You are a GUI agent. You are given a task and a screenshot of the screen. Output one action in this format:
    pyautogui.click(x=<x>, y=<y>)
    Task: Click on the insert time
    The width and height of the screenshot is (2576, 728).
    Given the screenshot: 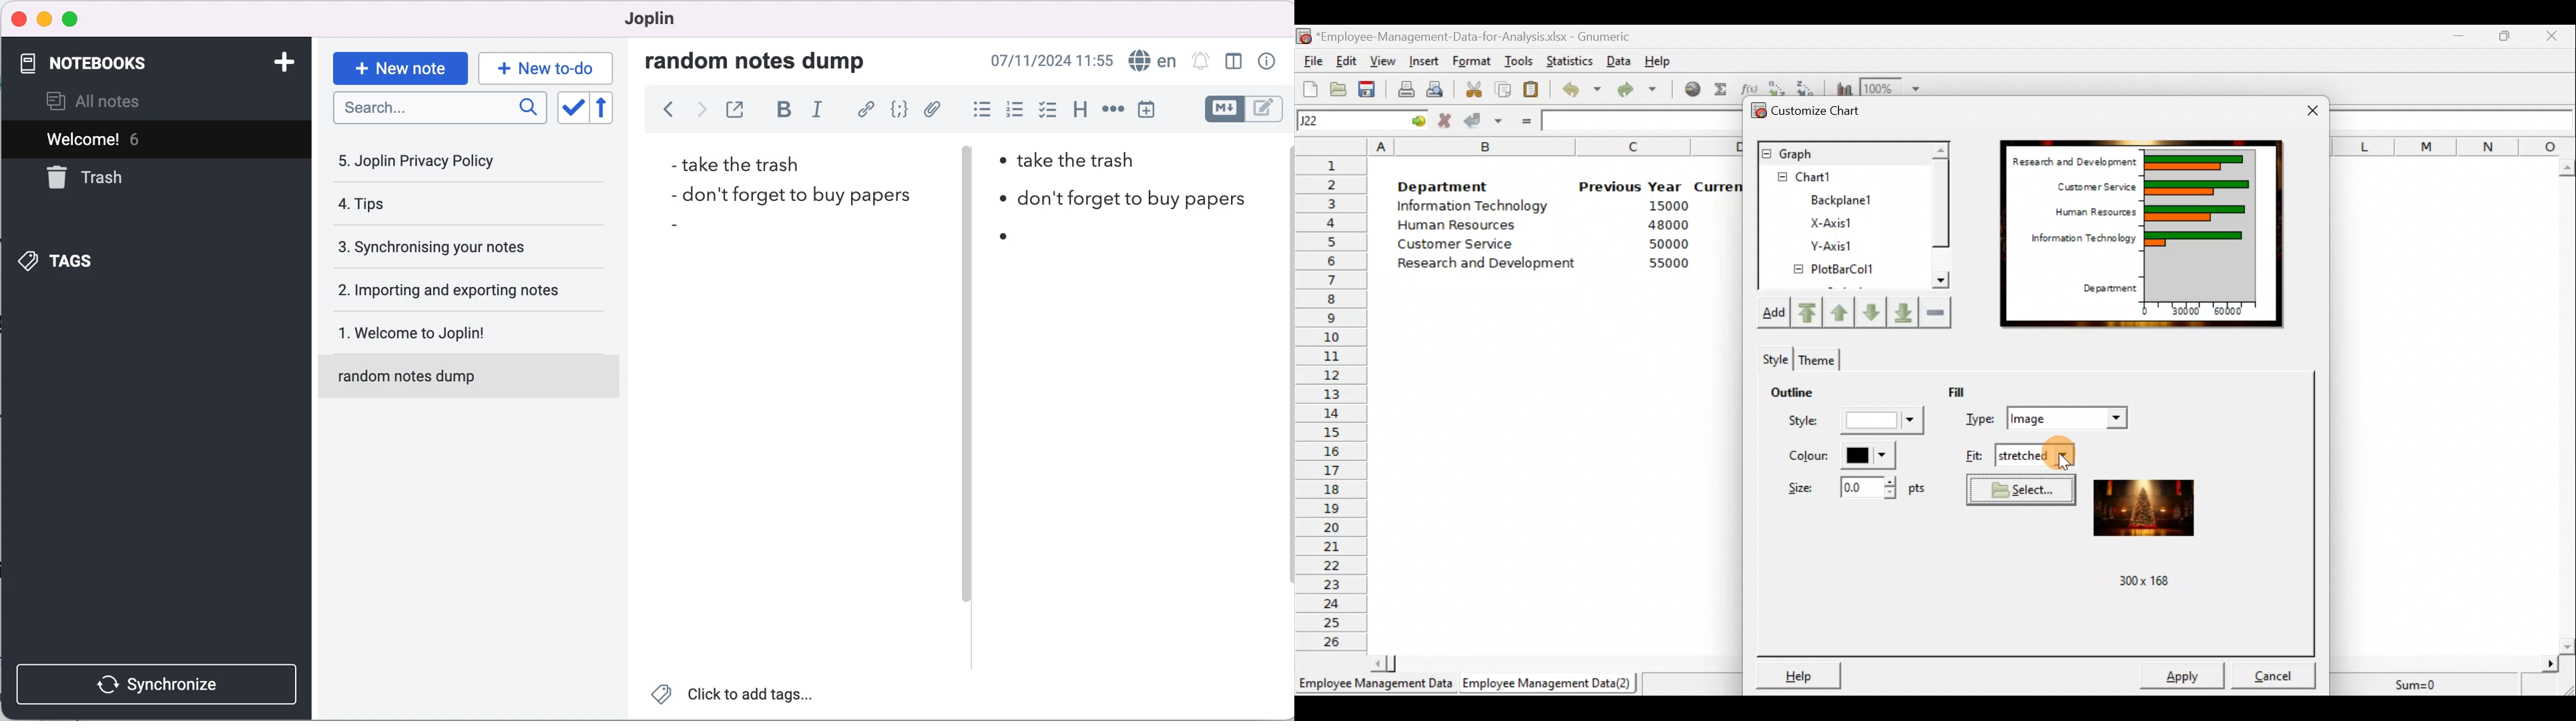 What is the action you would take?
    pyautogui.click(x=1155, y=109)
    